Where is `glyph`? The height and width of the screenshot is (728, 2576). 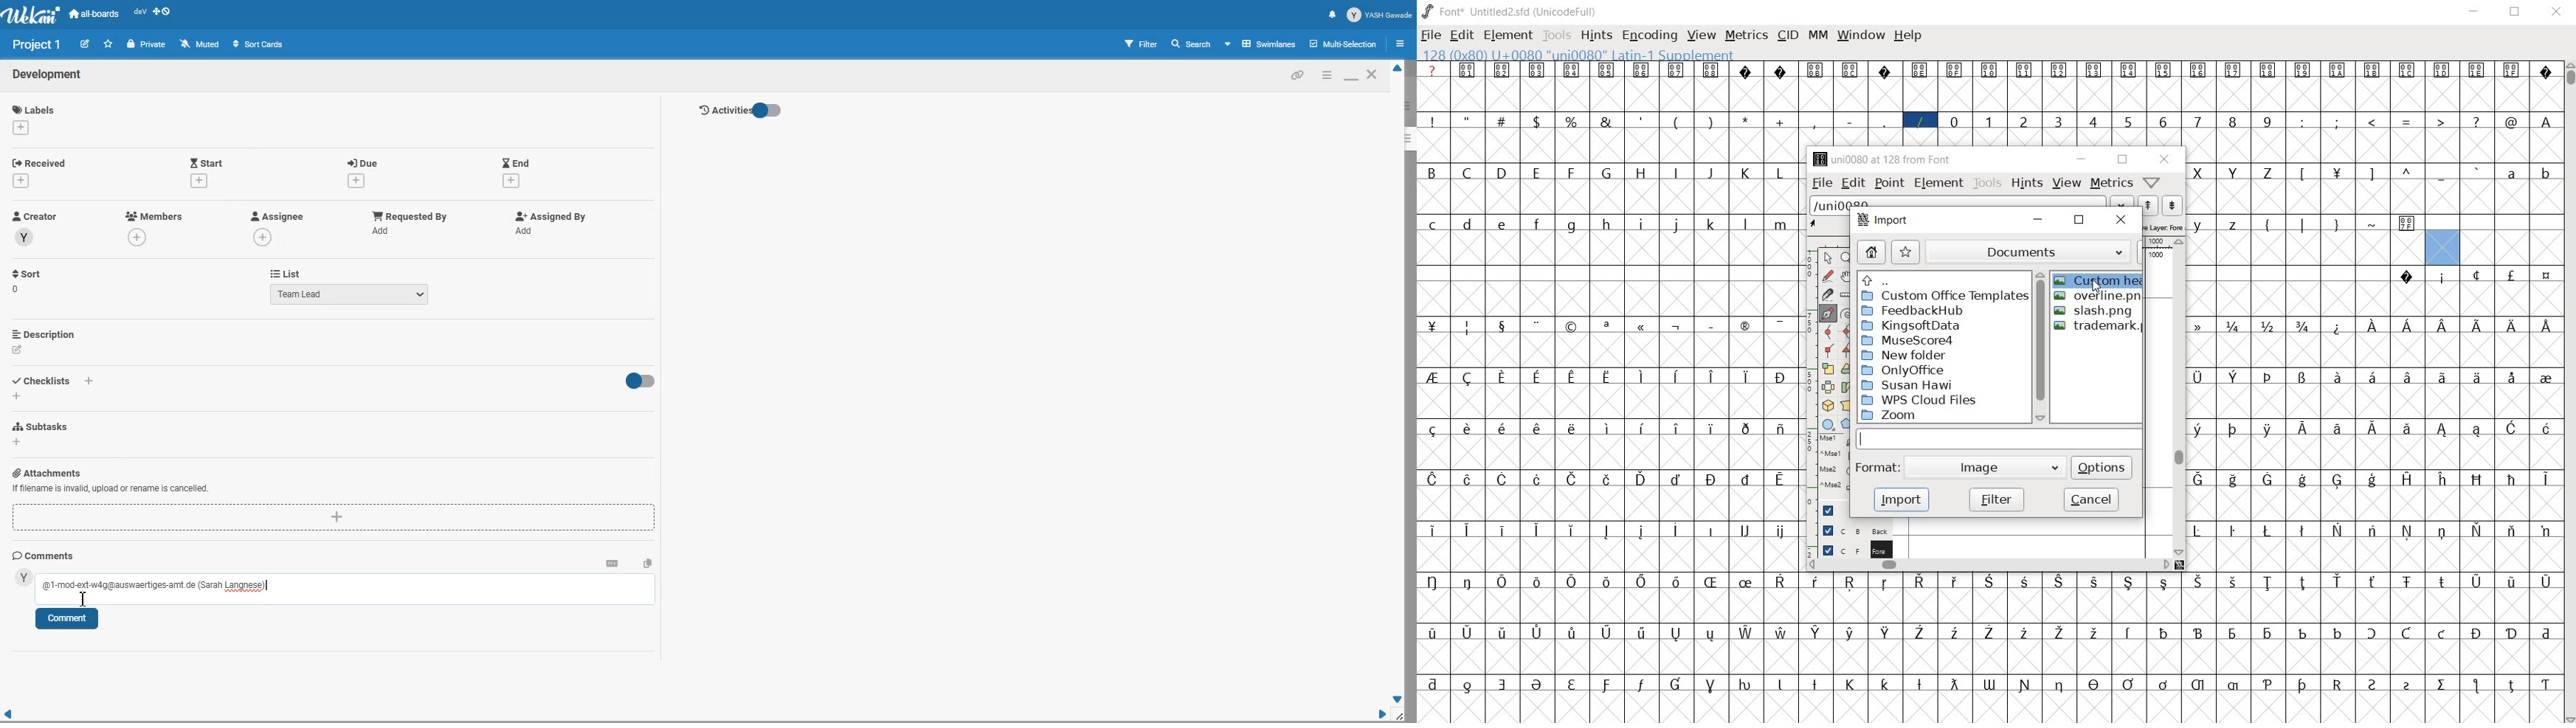 glyph is located at coordinates (1920, 685).